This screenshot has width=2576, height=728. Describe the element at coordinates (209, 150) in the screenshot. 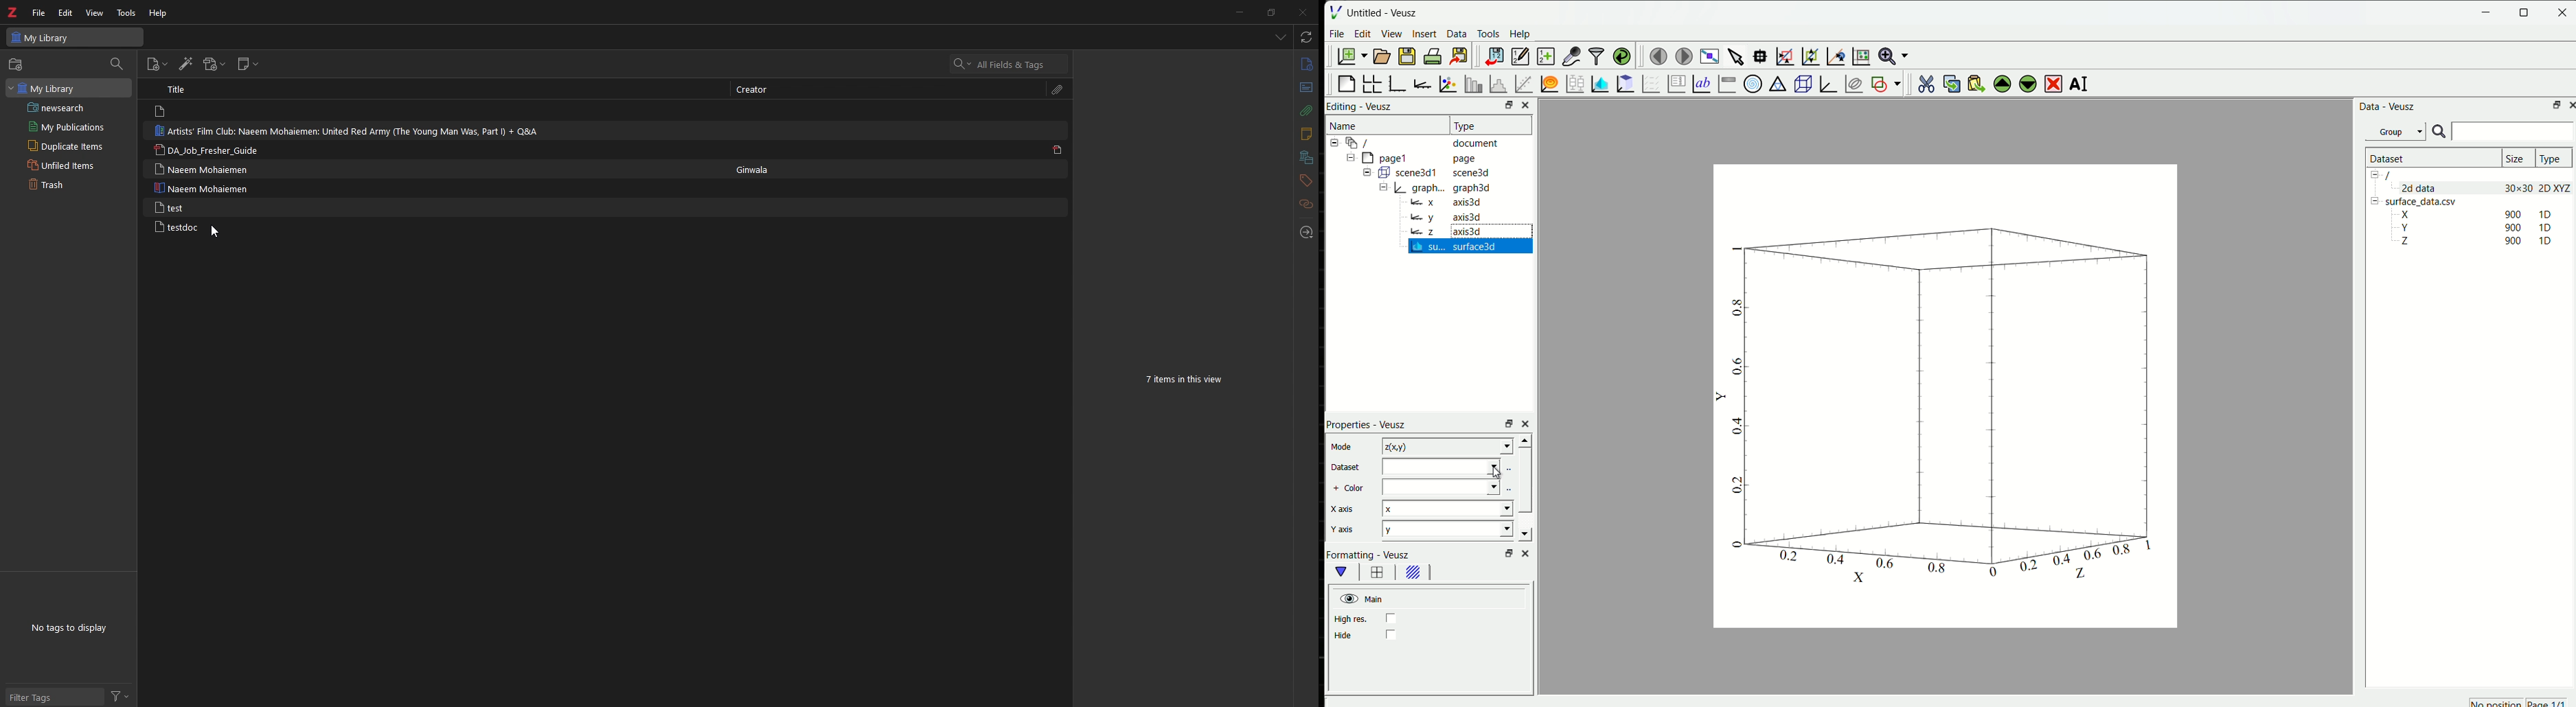

I see `DA_Job_Fresher_Guide` at that location.